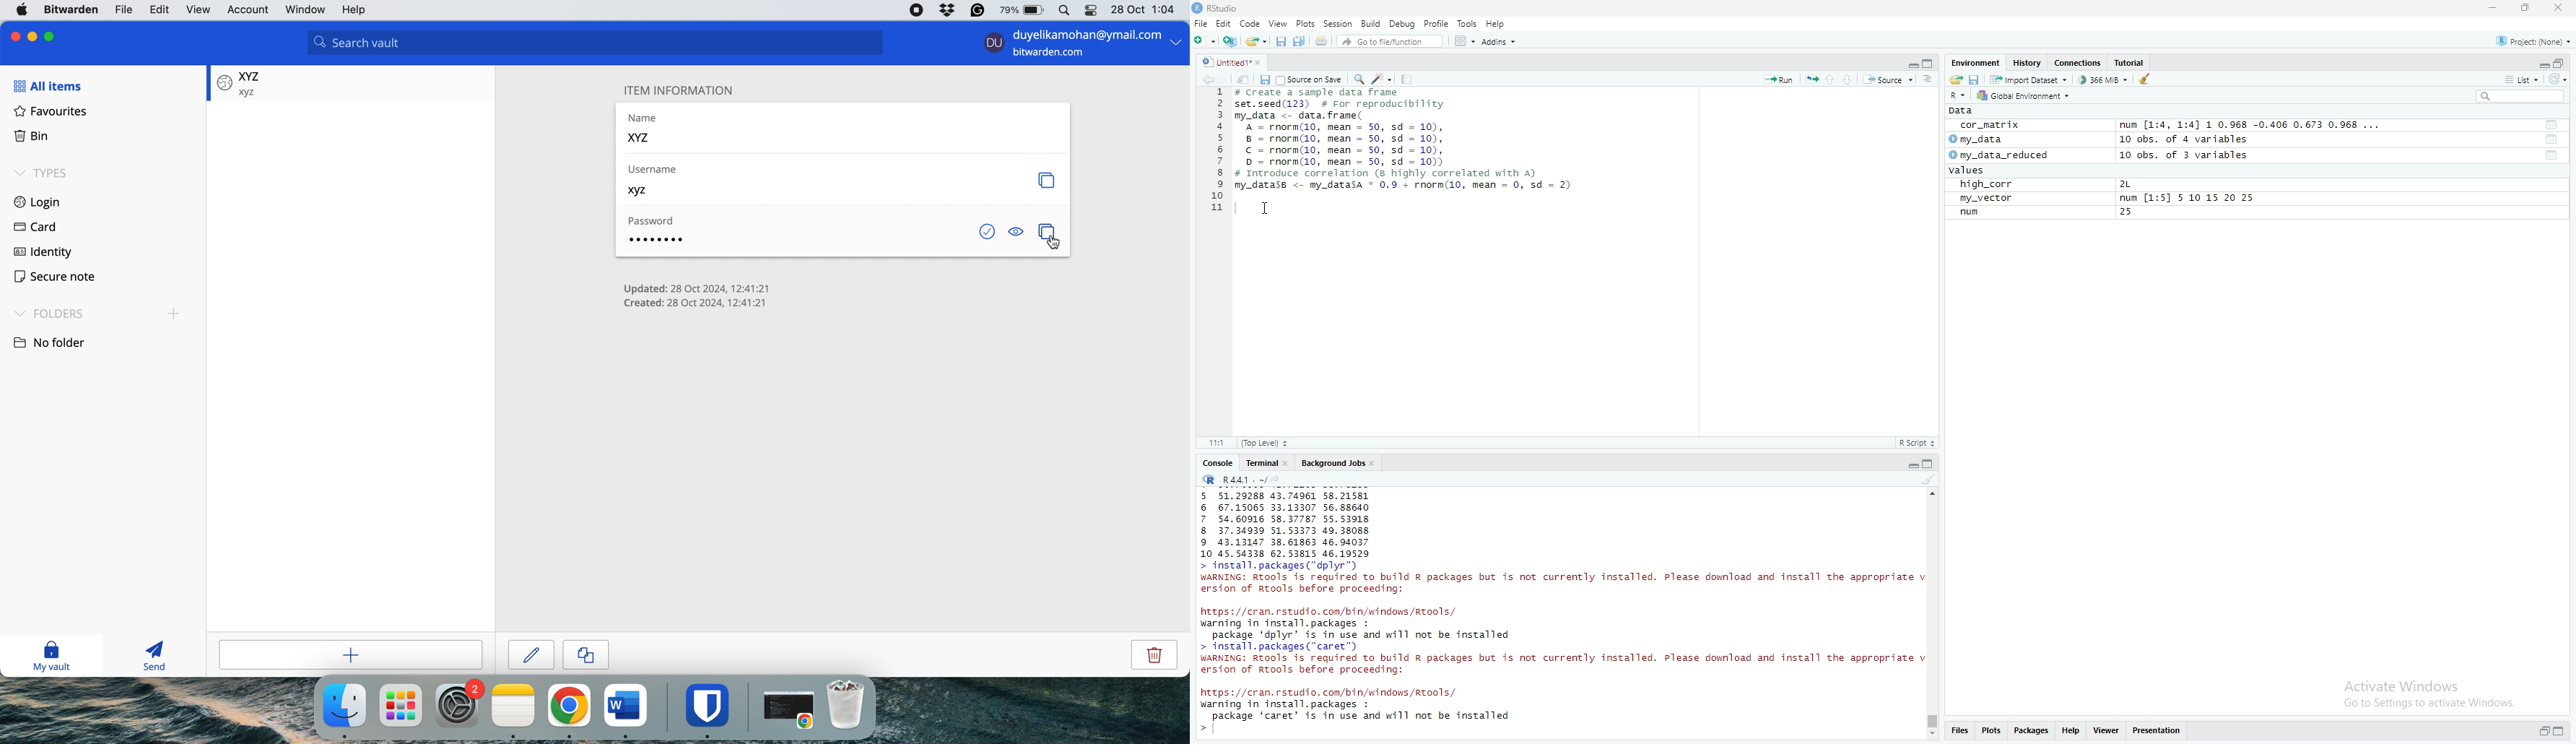 The image size is (2576, 756). What do you see at coordinates (2559, 7) in the screenshot?
I see `close` at bounding box center [2559, 7].